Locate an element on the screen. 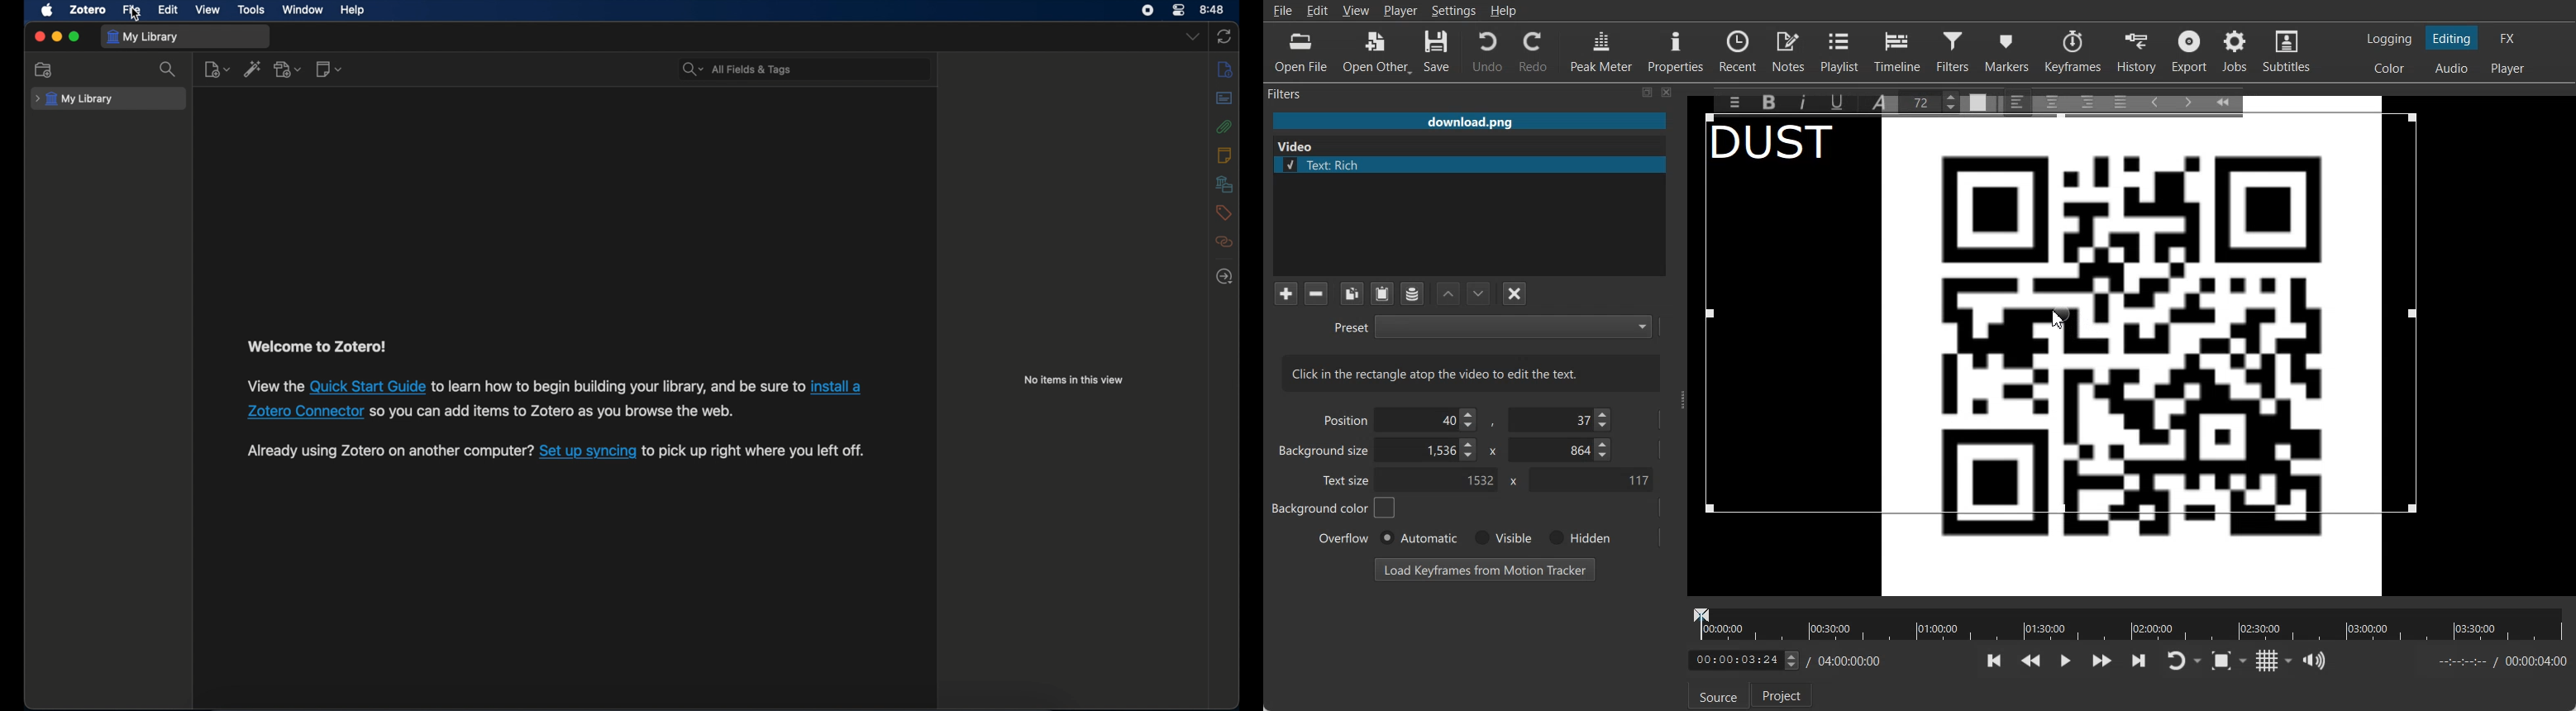 This screenshot has width=2576, height=728. new item is located at coordinates (217, 69).